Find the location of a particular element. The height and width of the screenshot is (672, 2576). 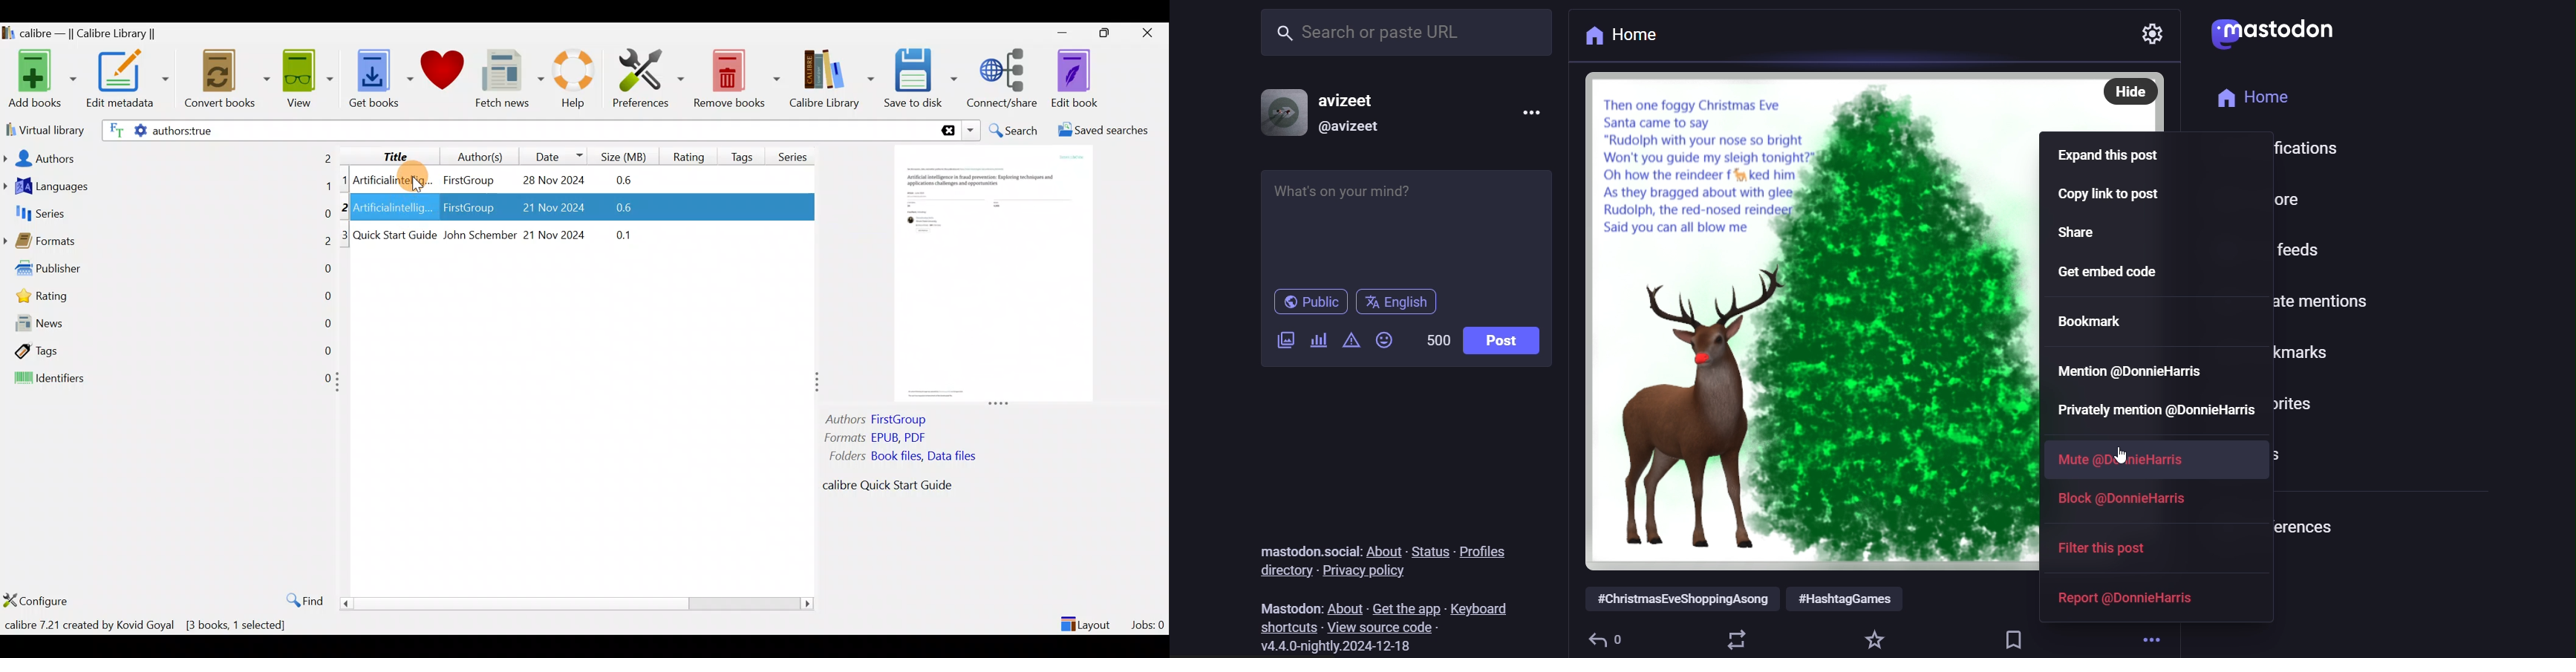

Adjust column to the left is located at coordinates (341, 386).